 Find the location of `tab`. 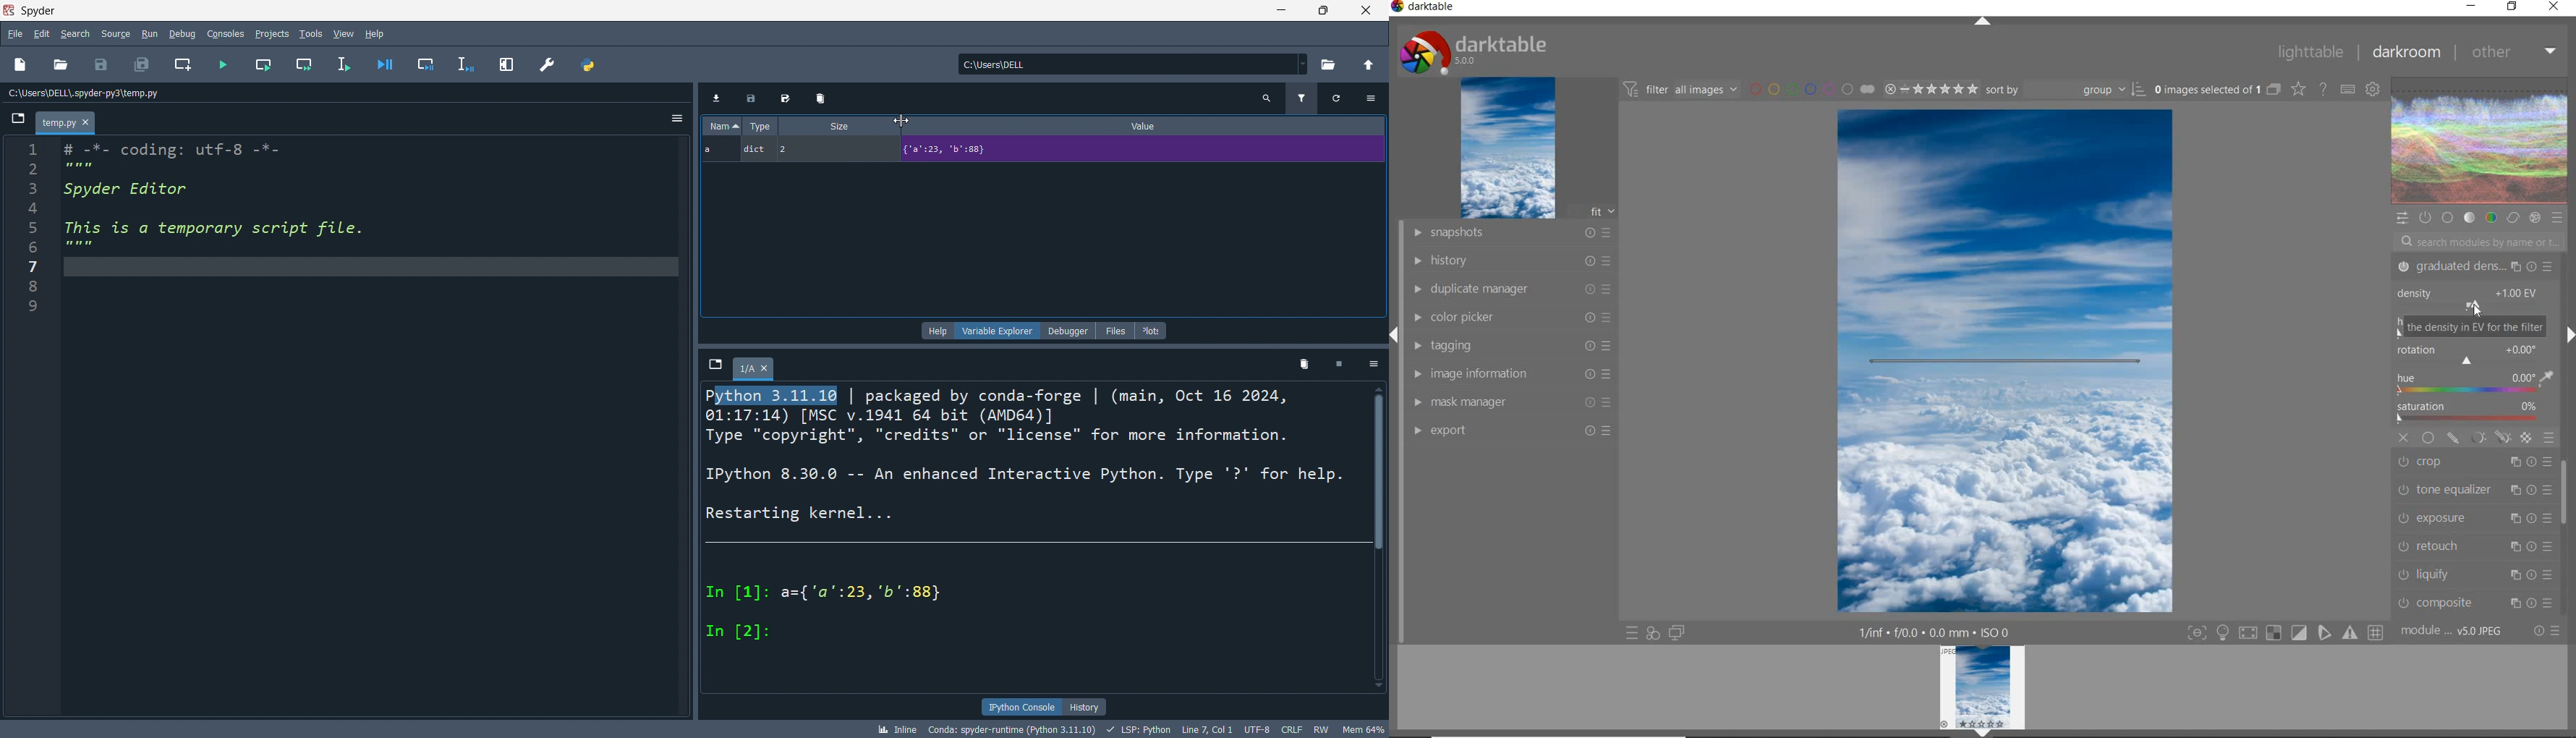

tab is located at coordinates (63, 123).